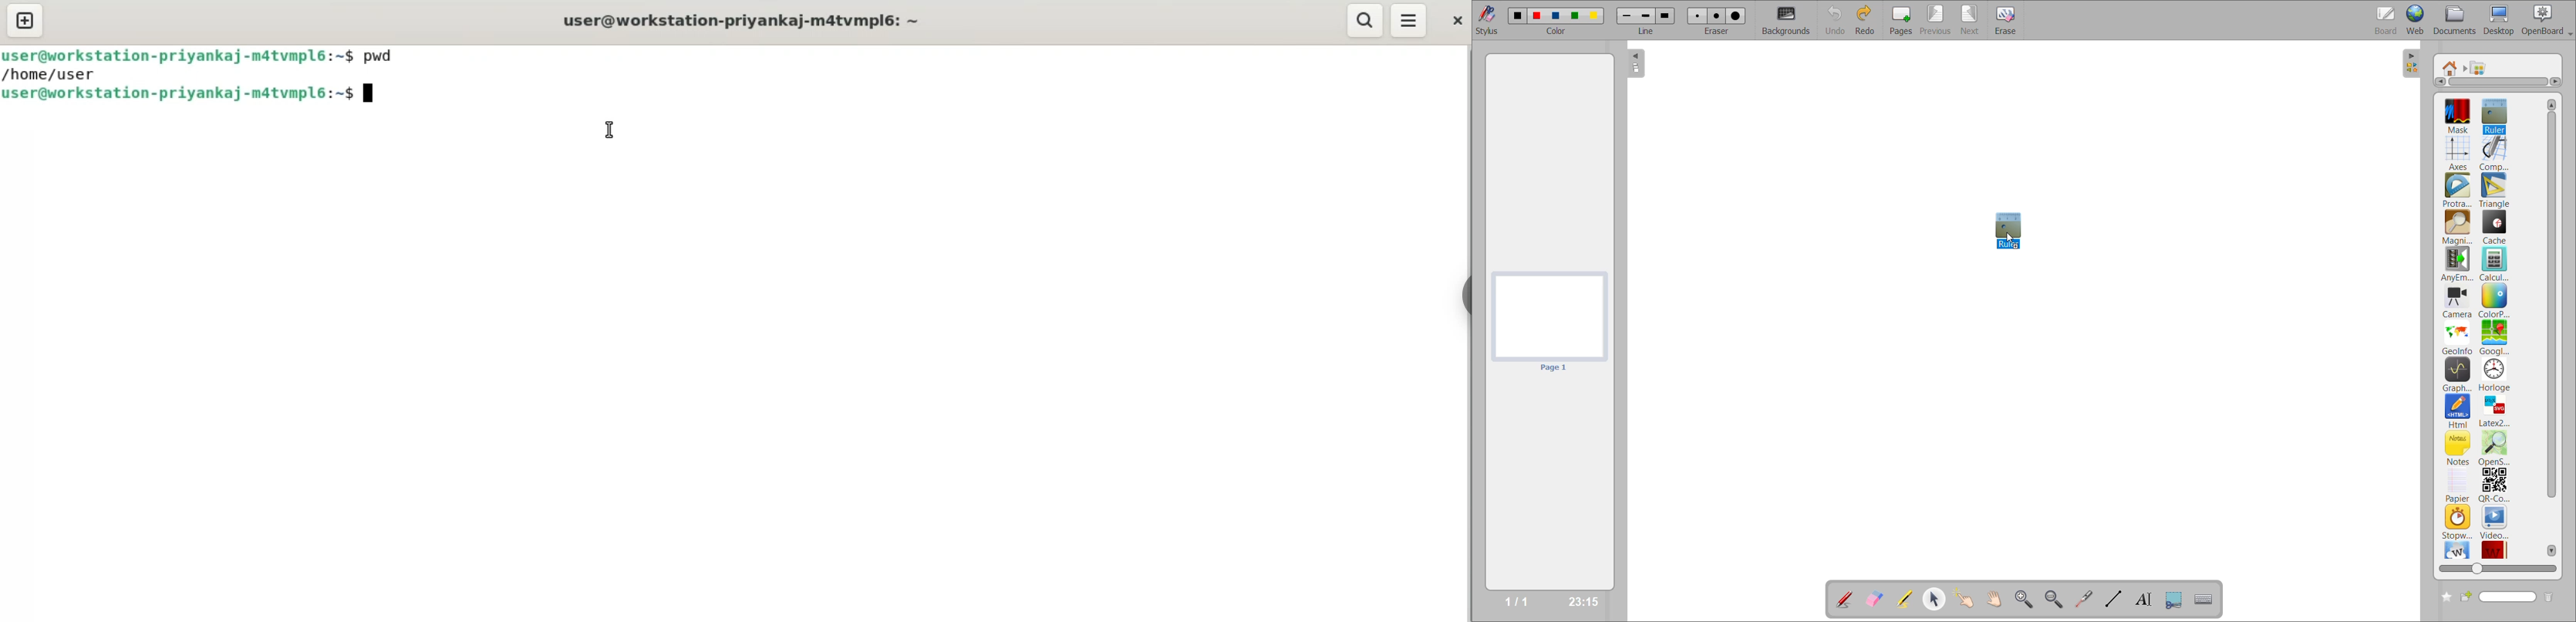 Image resolution: width=2576 pixels, height=644 pixels. What do you see at coordinates (2458, 227) in the screenshot?
I see `magnifier` at bounding box center [2458, 227].